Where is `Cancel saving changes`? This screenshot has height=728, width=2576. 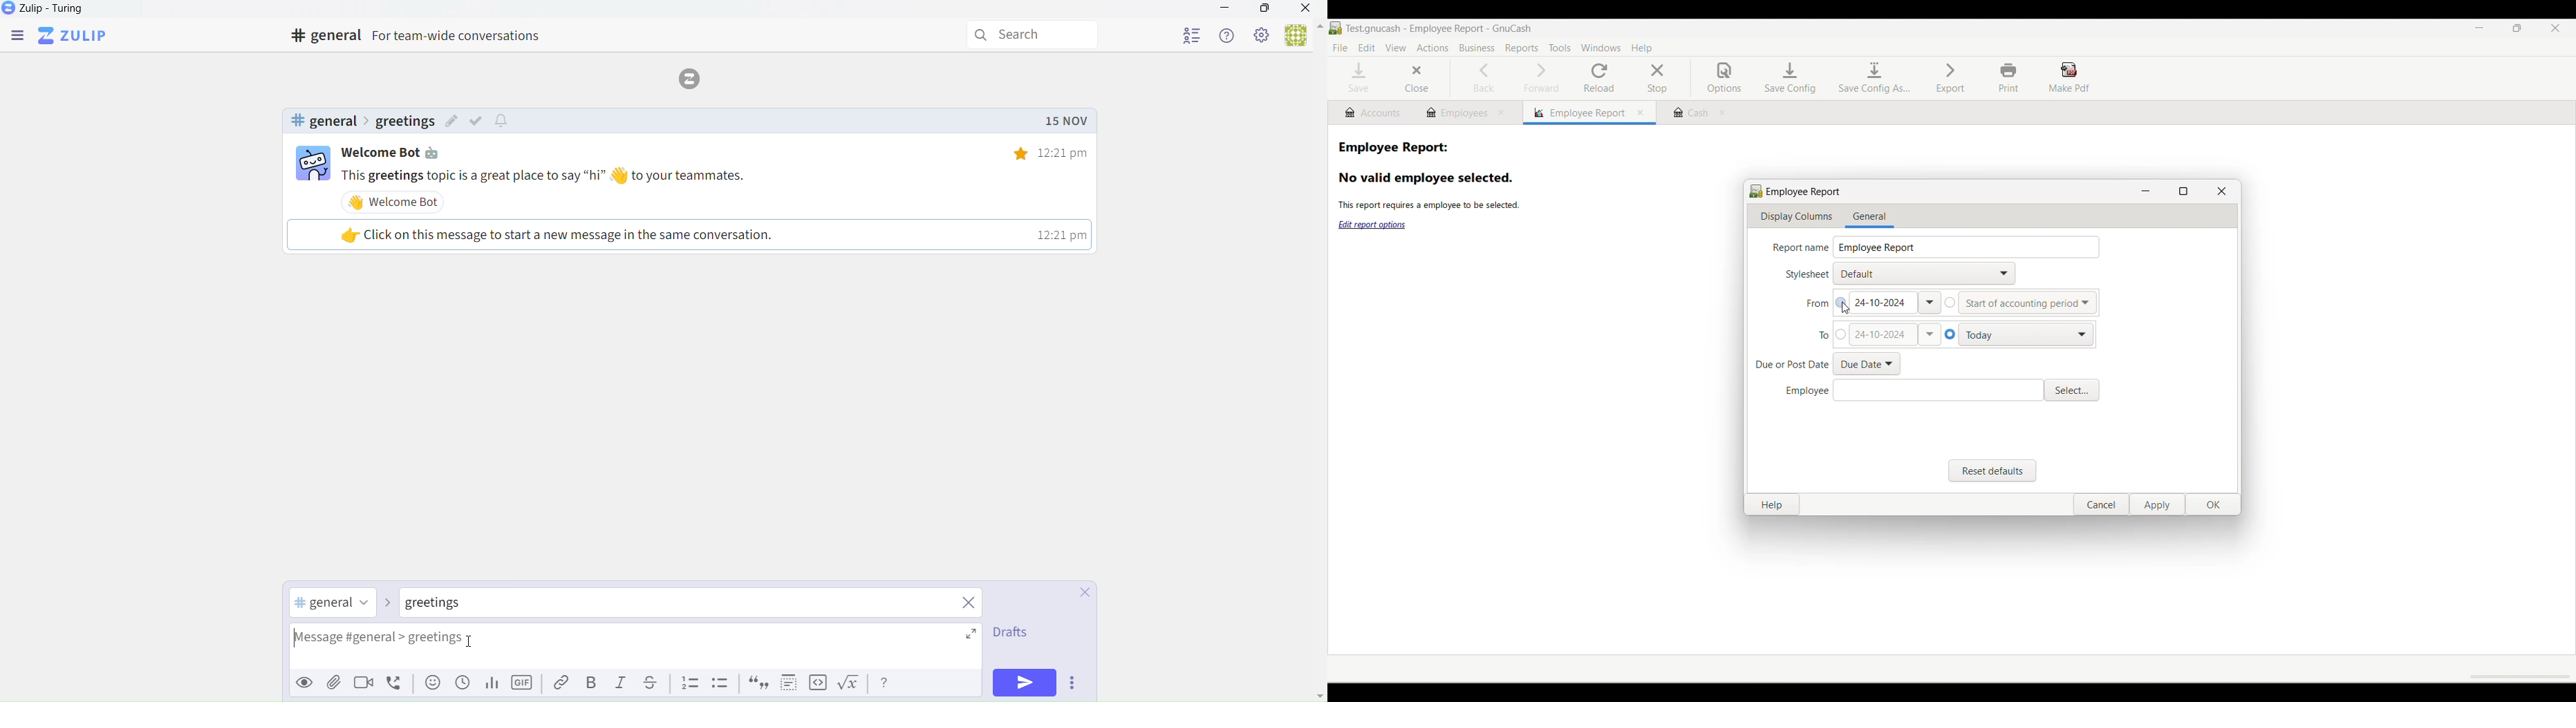
Cancel saving changes is located at coordinates (2101, 504).